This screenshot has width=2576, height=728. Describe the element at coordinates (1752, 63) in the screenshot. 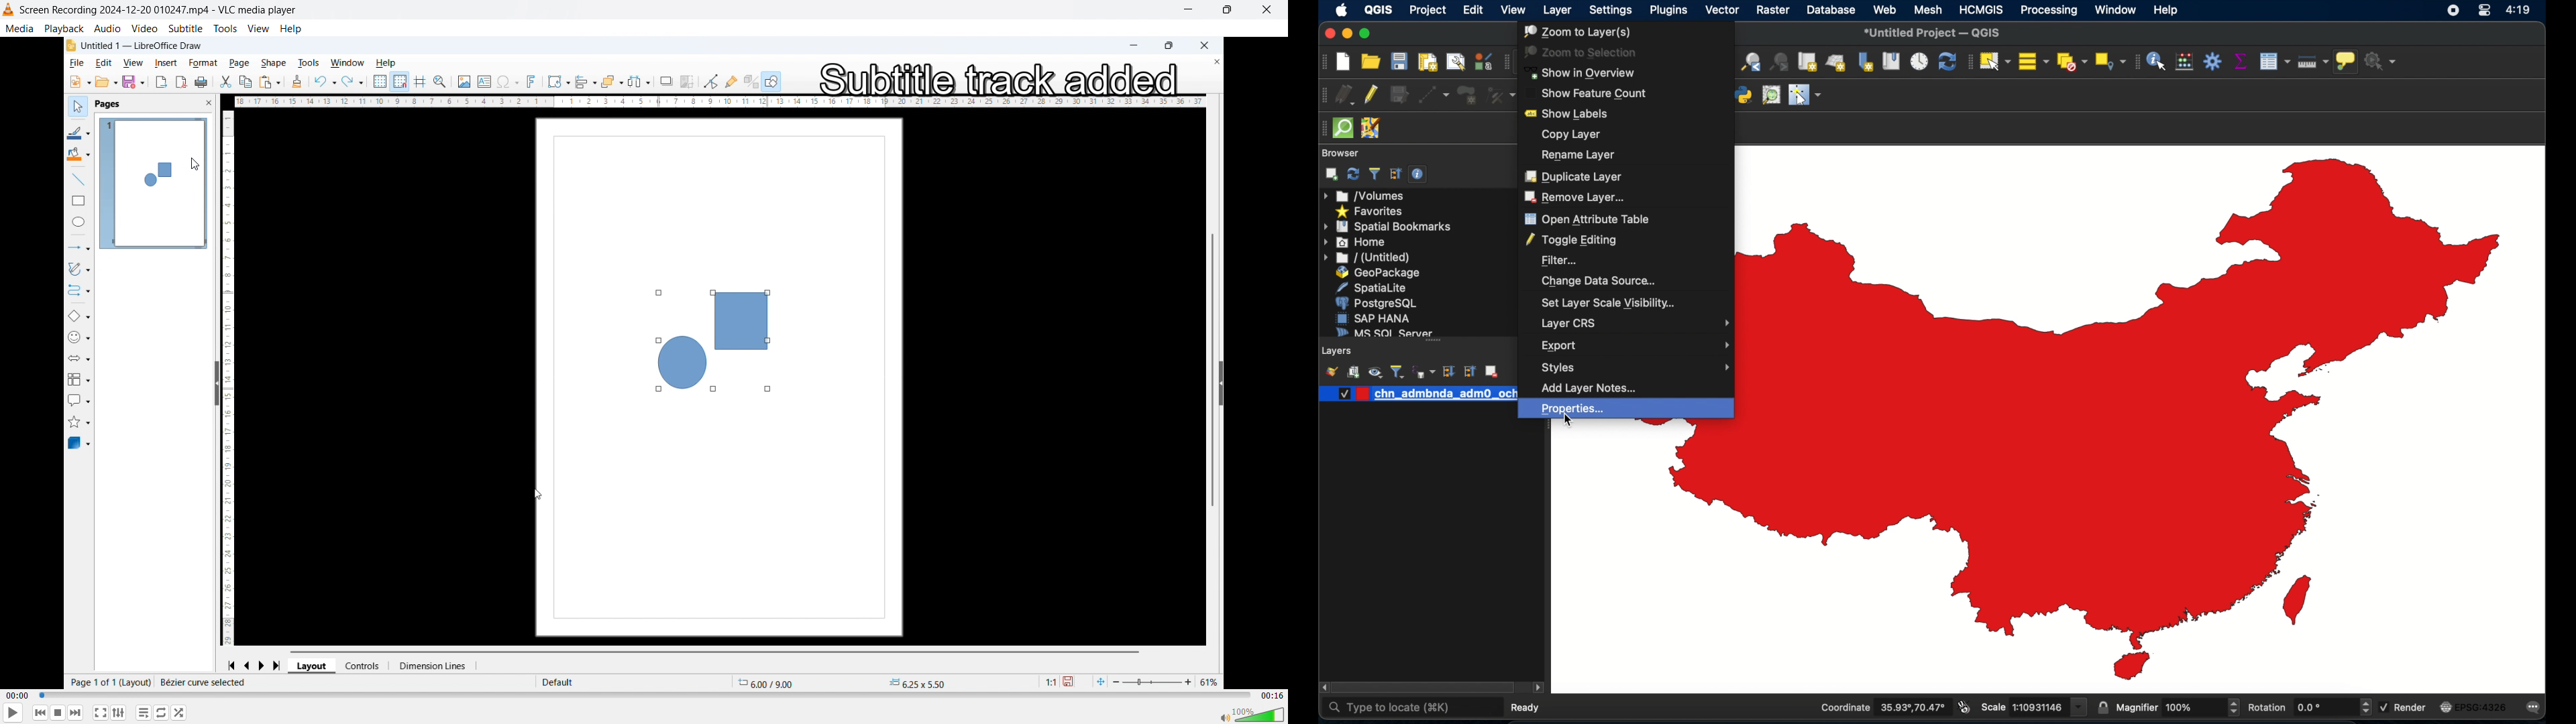

I see `zoom last` at that location.